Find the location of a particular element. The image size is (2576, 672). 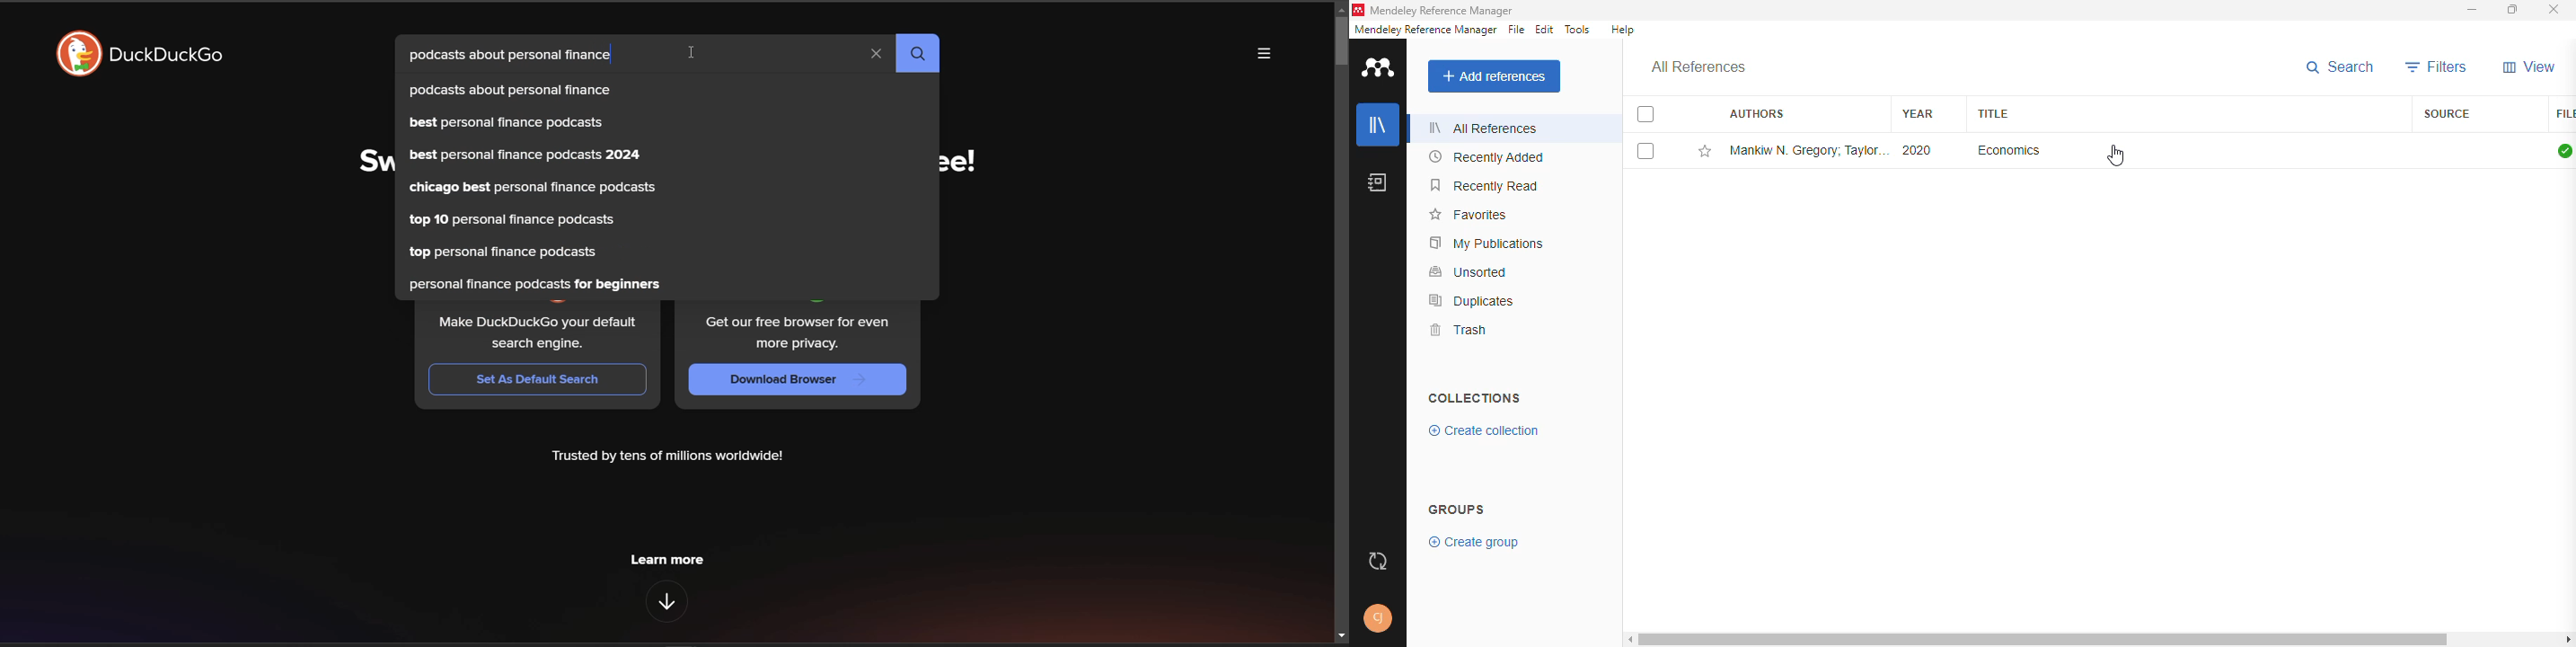

help is located at coordinates (1623, 30).